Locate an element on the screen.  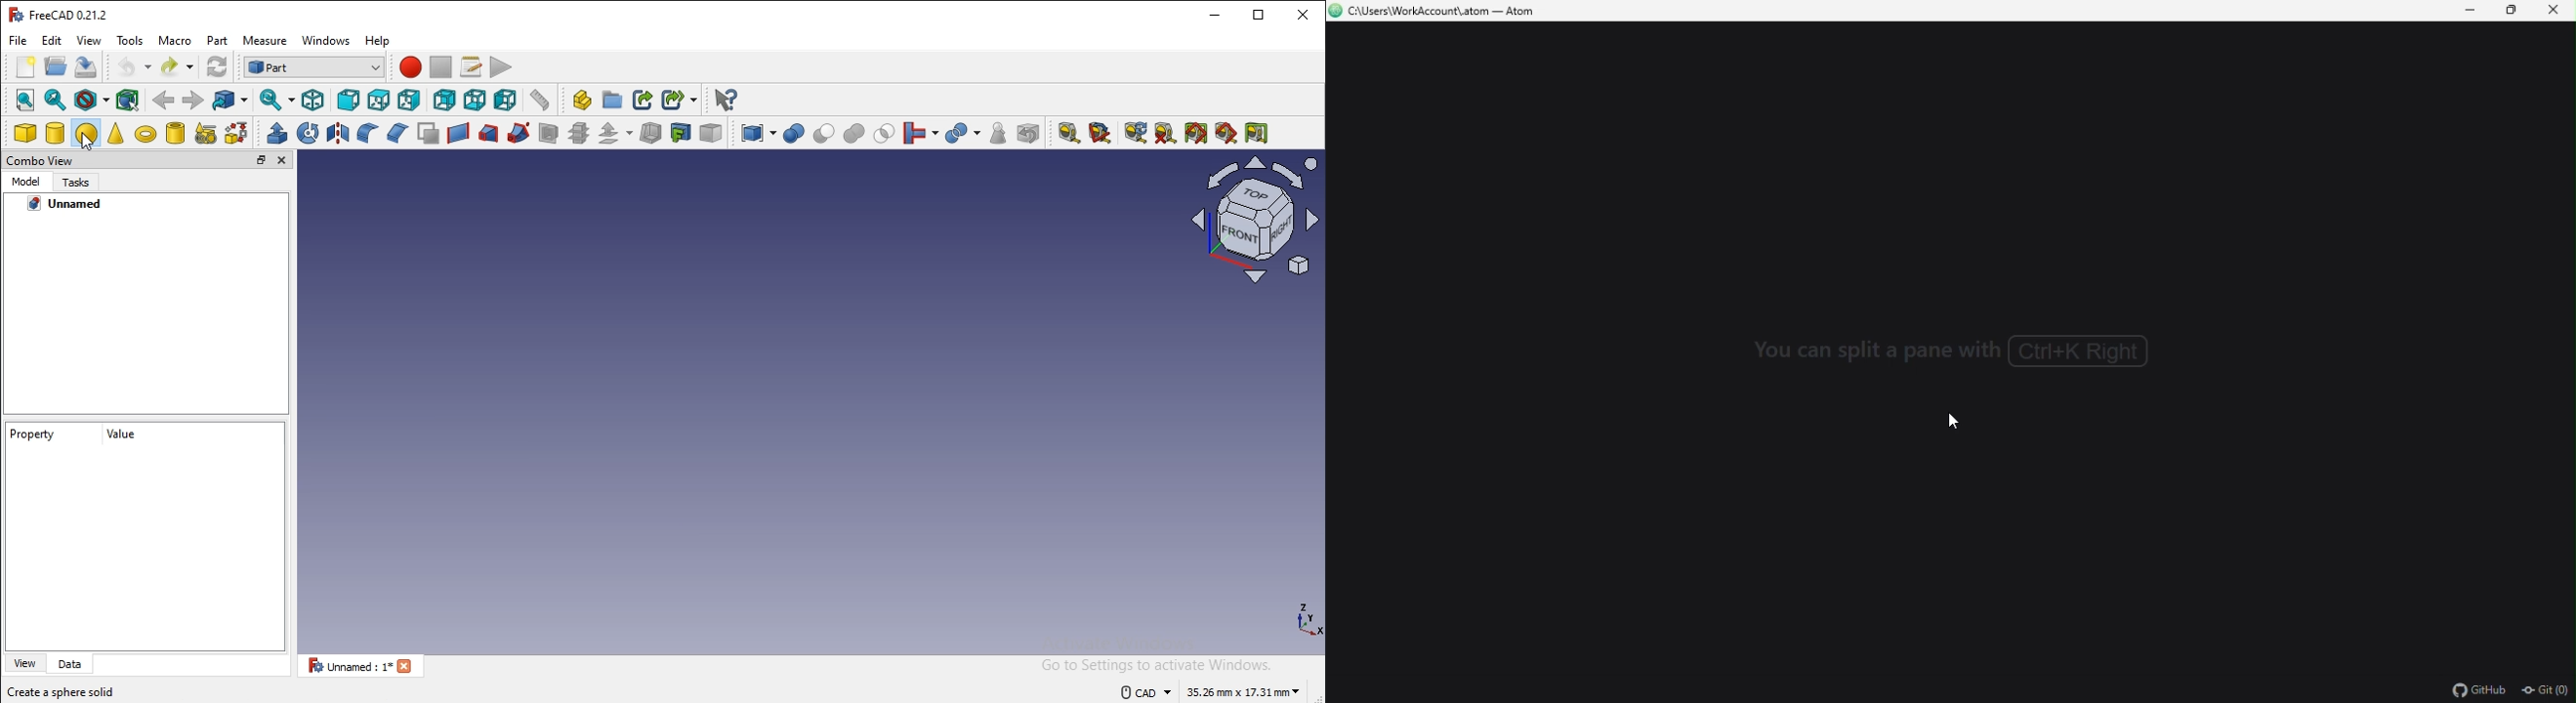
freecad 0.21.2 is located at coordinates (64, 15).